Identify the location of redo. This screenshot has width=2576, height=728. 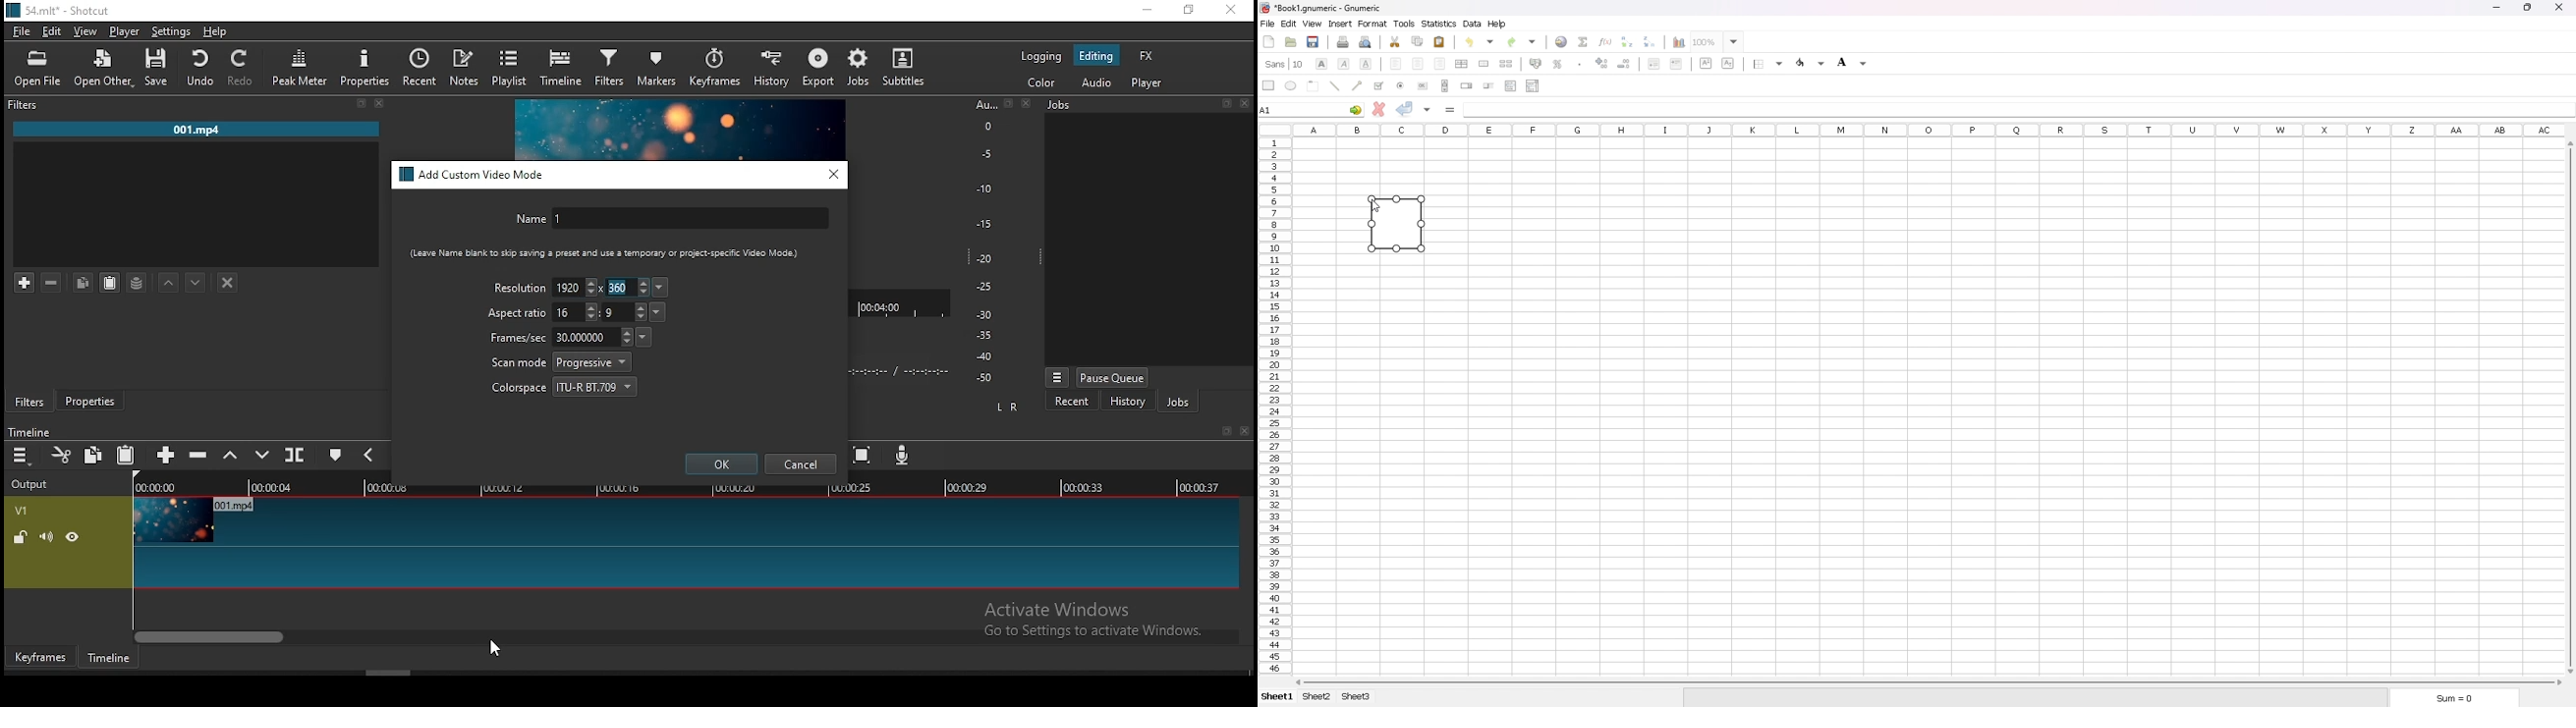
(243, 68).